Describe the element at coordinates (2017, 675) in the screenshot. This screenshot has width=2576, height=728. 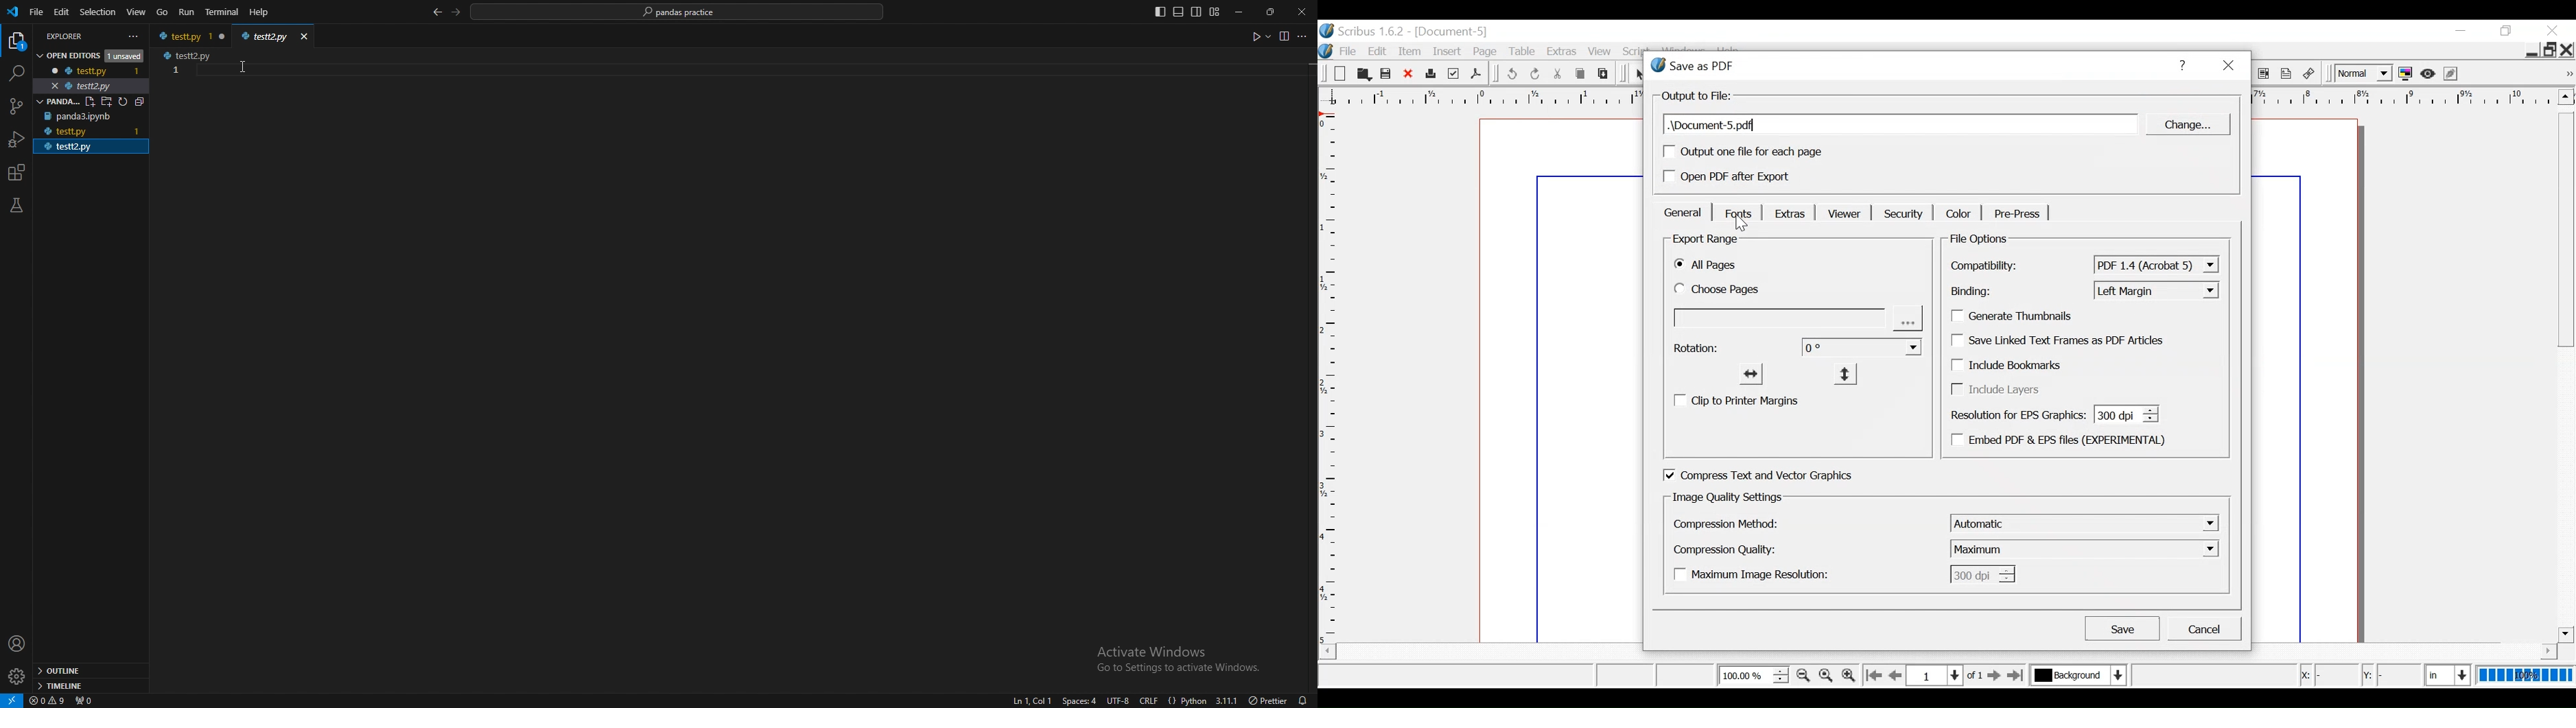
I see `Go to the last page` at that location.